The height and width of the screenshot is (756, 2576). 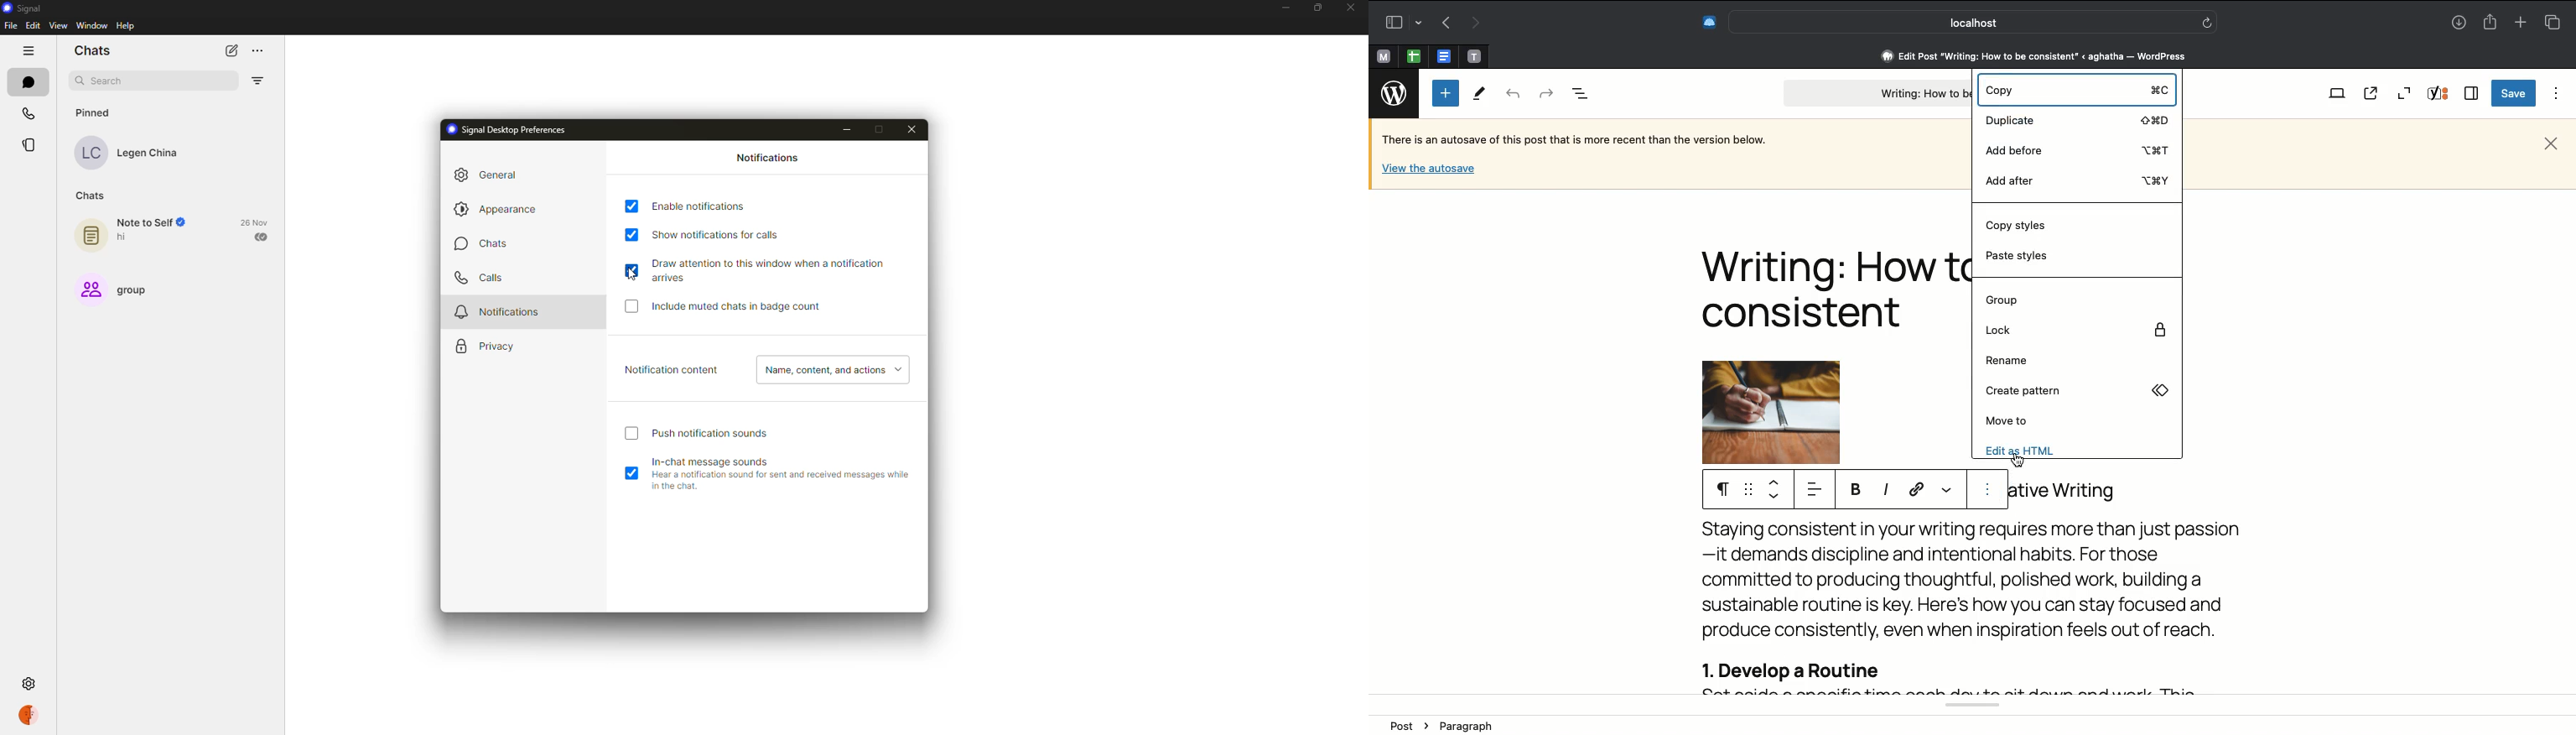 What do you see at coordinates (2008, 361) in the screenshot?
I see `Rename` at bounding box center [2008, 361].